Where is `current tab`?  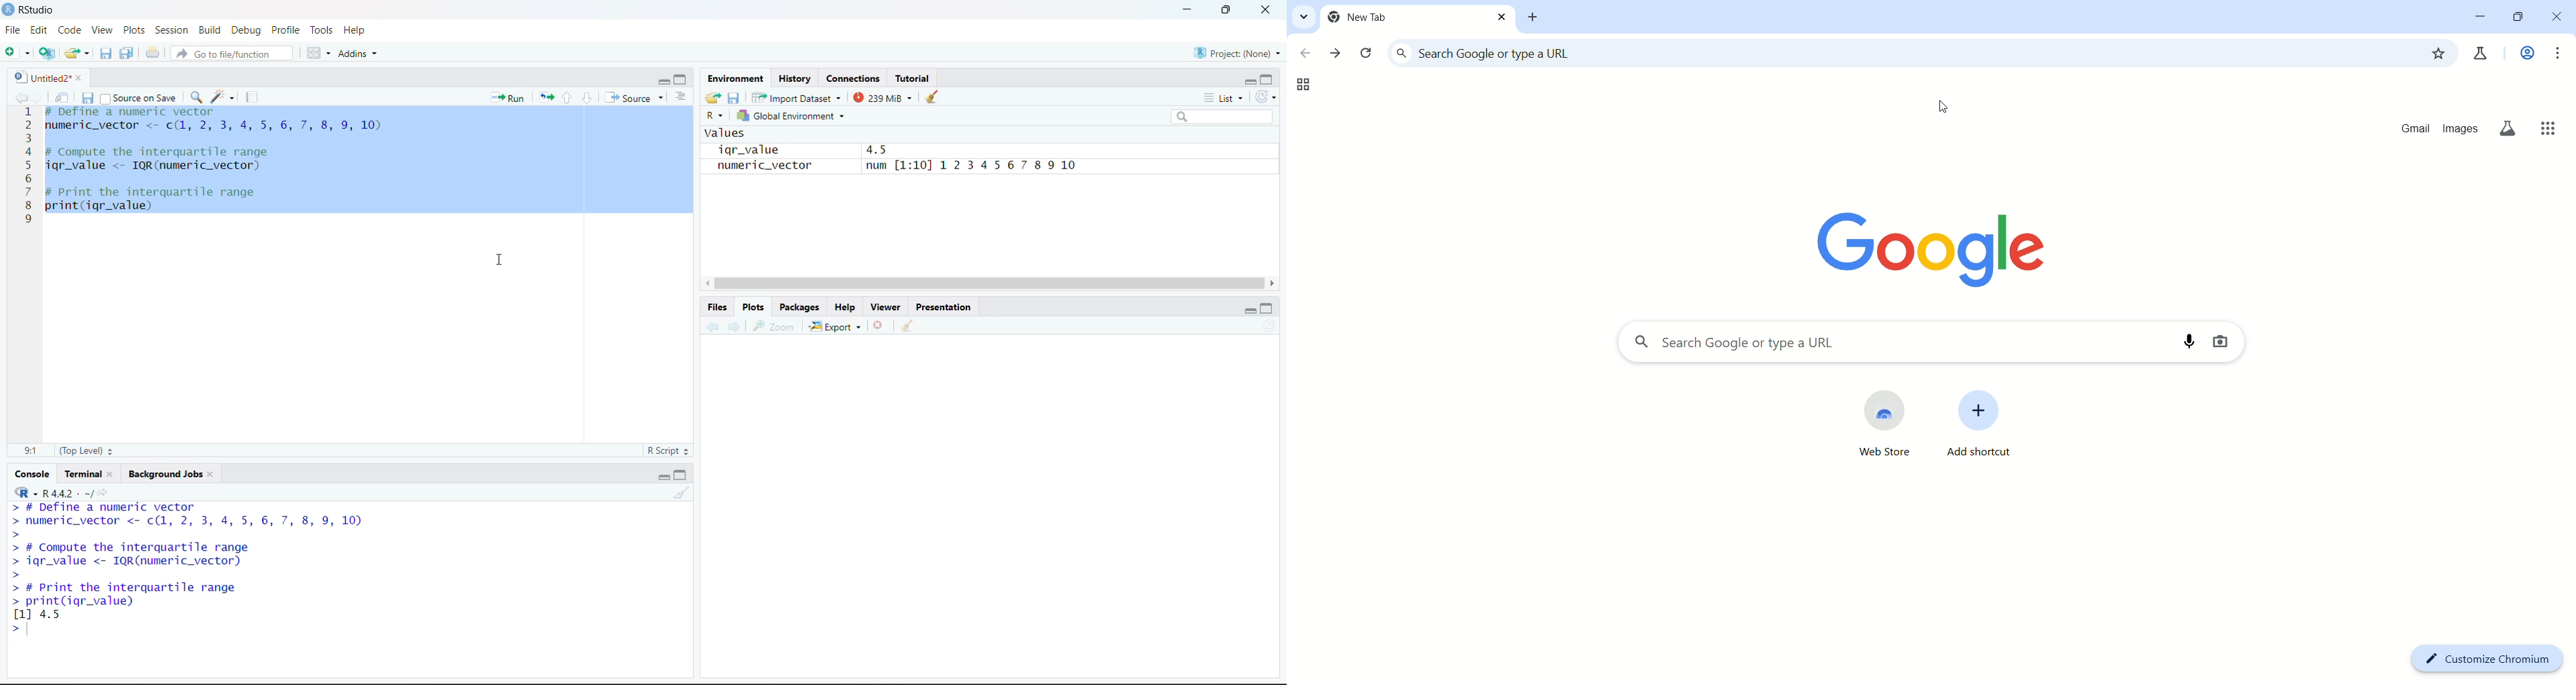
current tab is located at coordinates (1418, 17).